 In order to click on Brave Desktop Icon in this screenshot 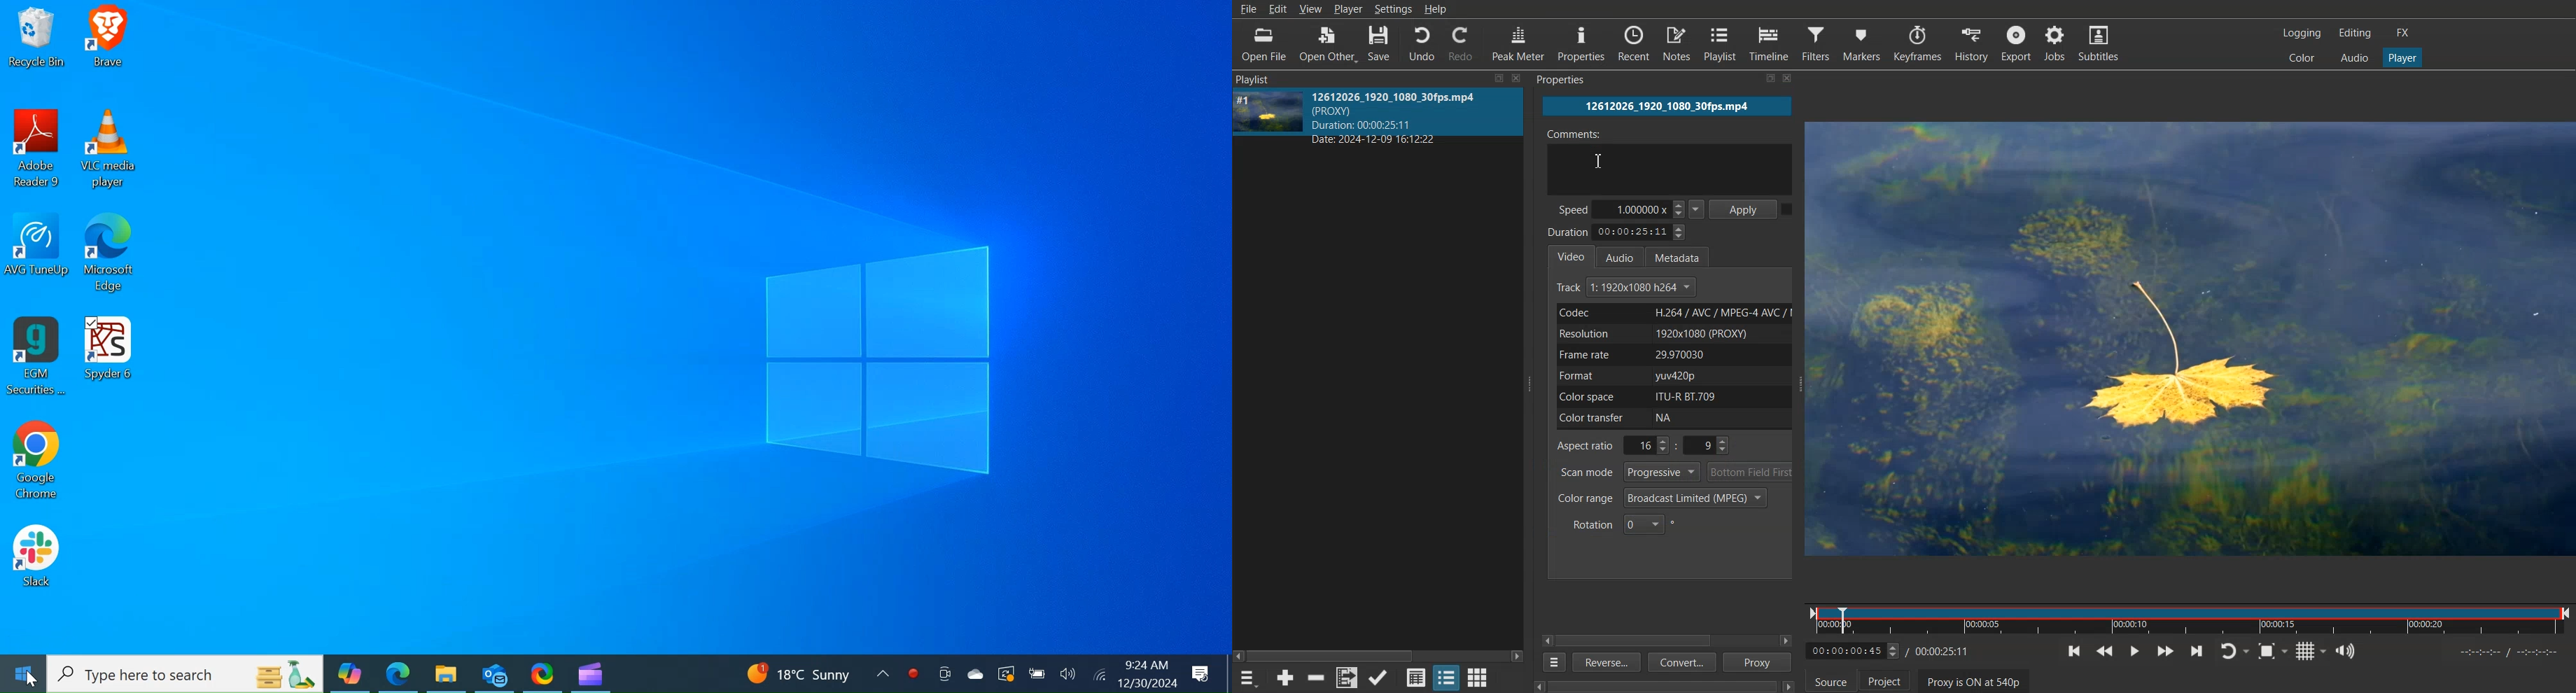, I will do `click(112, 41)`.